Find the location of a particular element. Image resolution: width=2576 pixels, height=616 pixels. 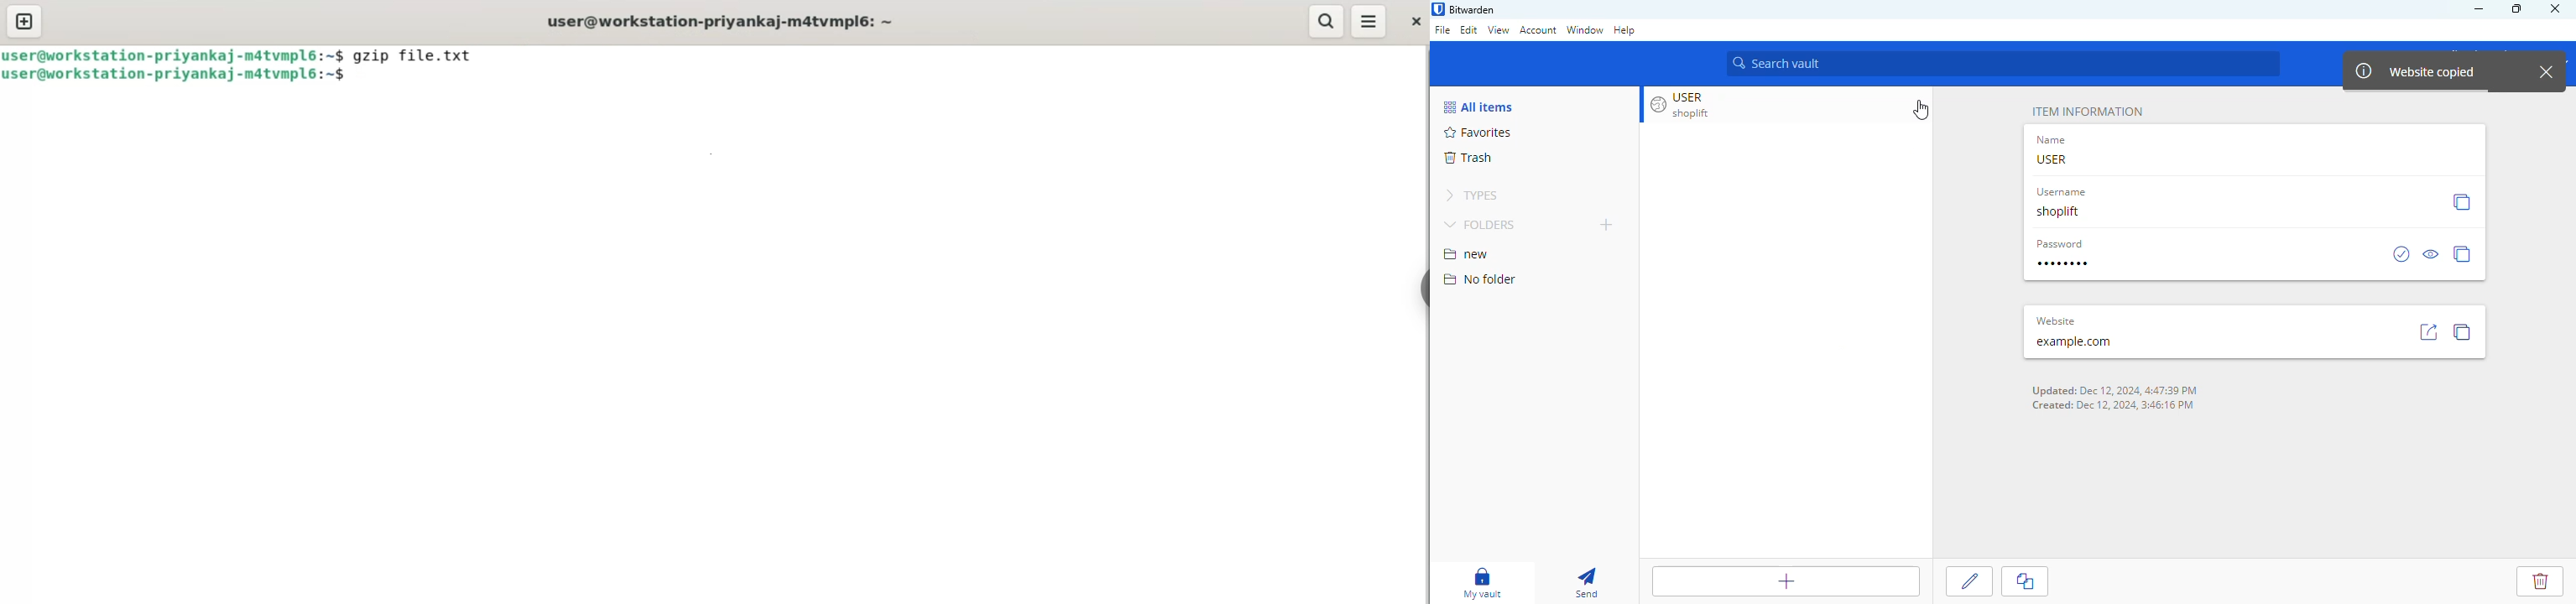

website is located at coordinates (2055, 320).